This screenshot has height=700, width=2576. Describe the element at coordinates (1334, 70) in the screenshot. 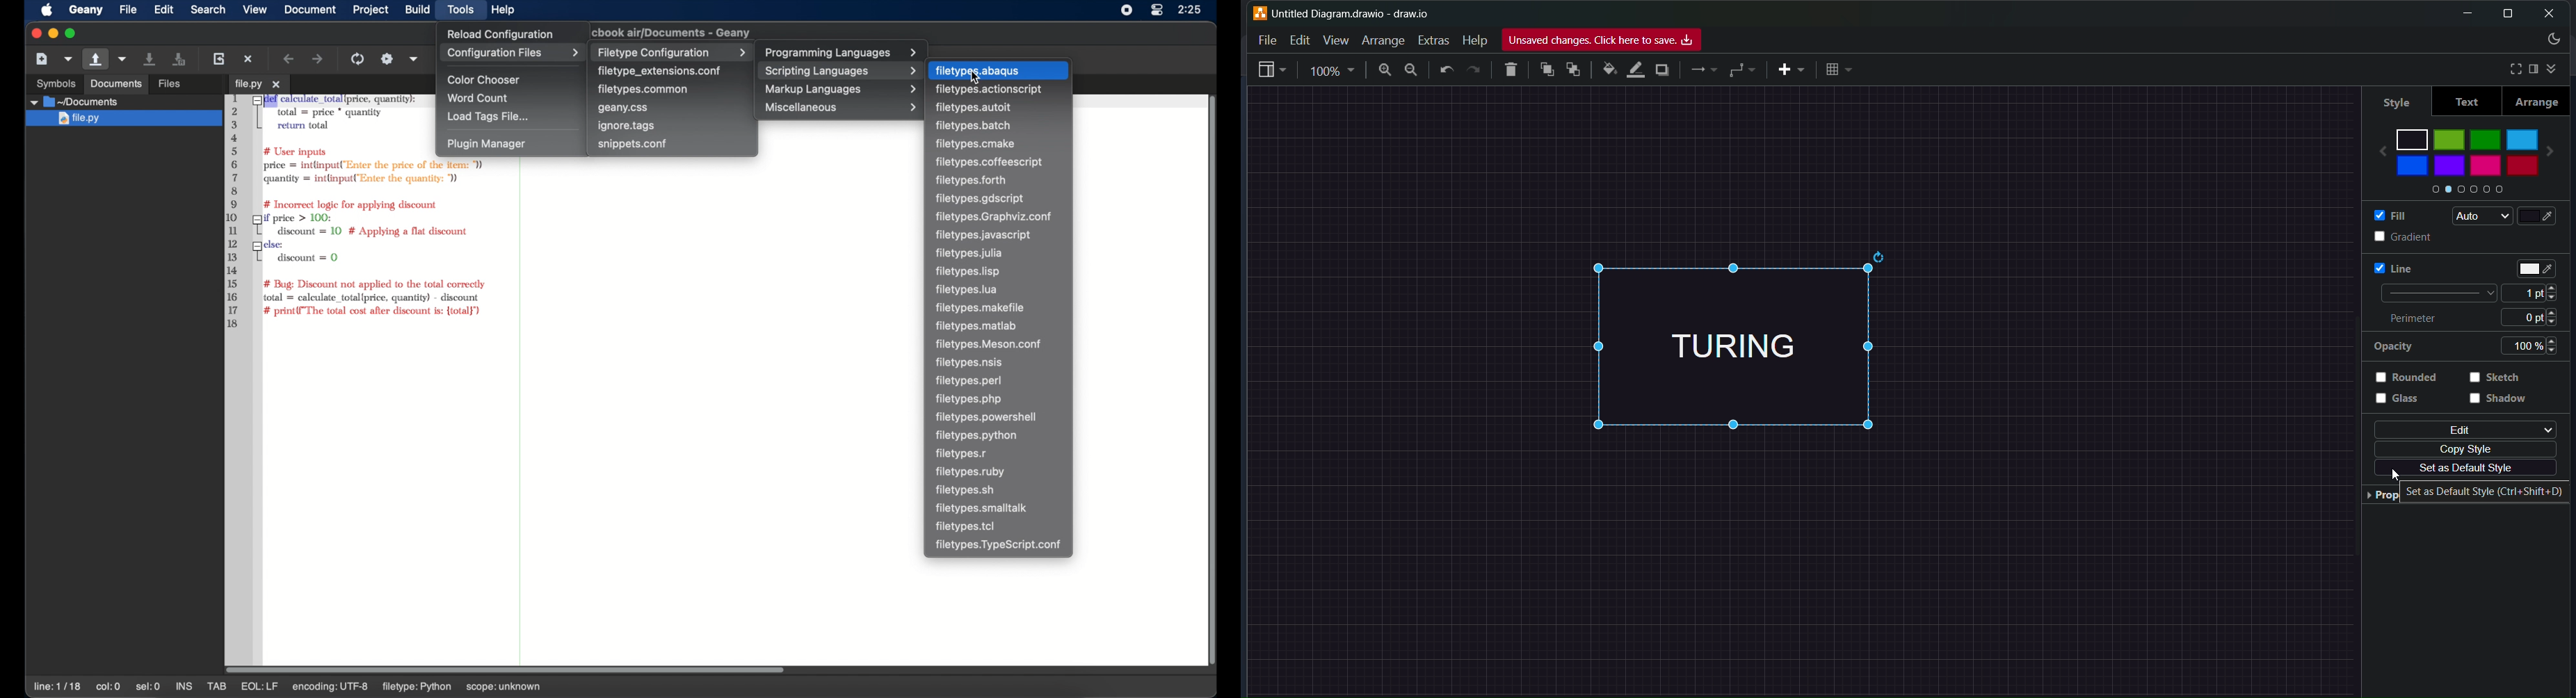

I see `zoom percentage` at that location.